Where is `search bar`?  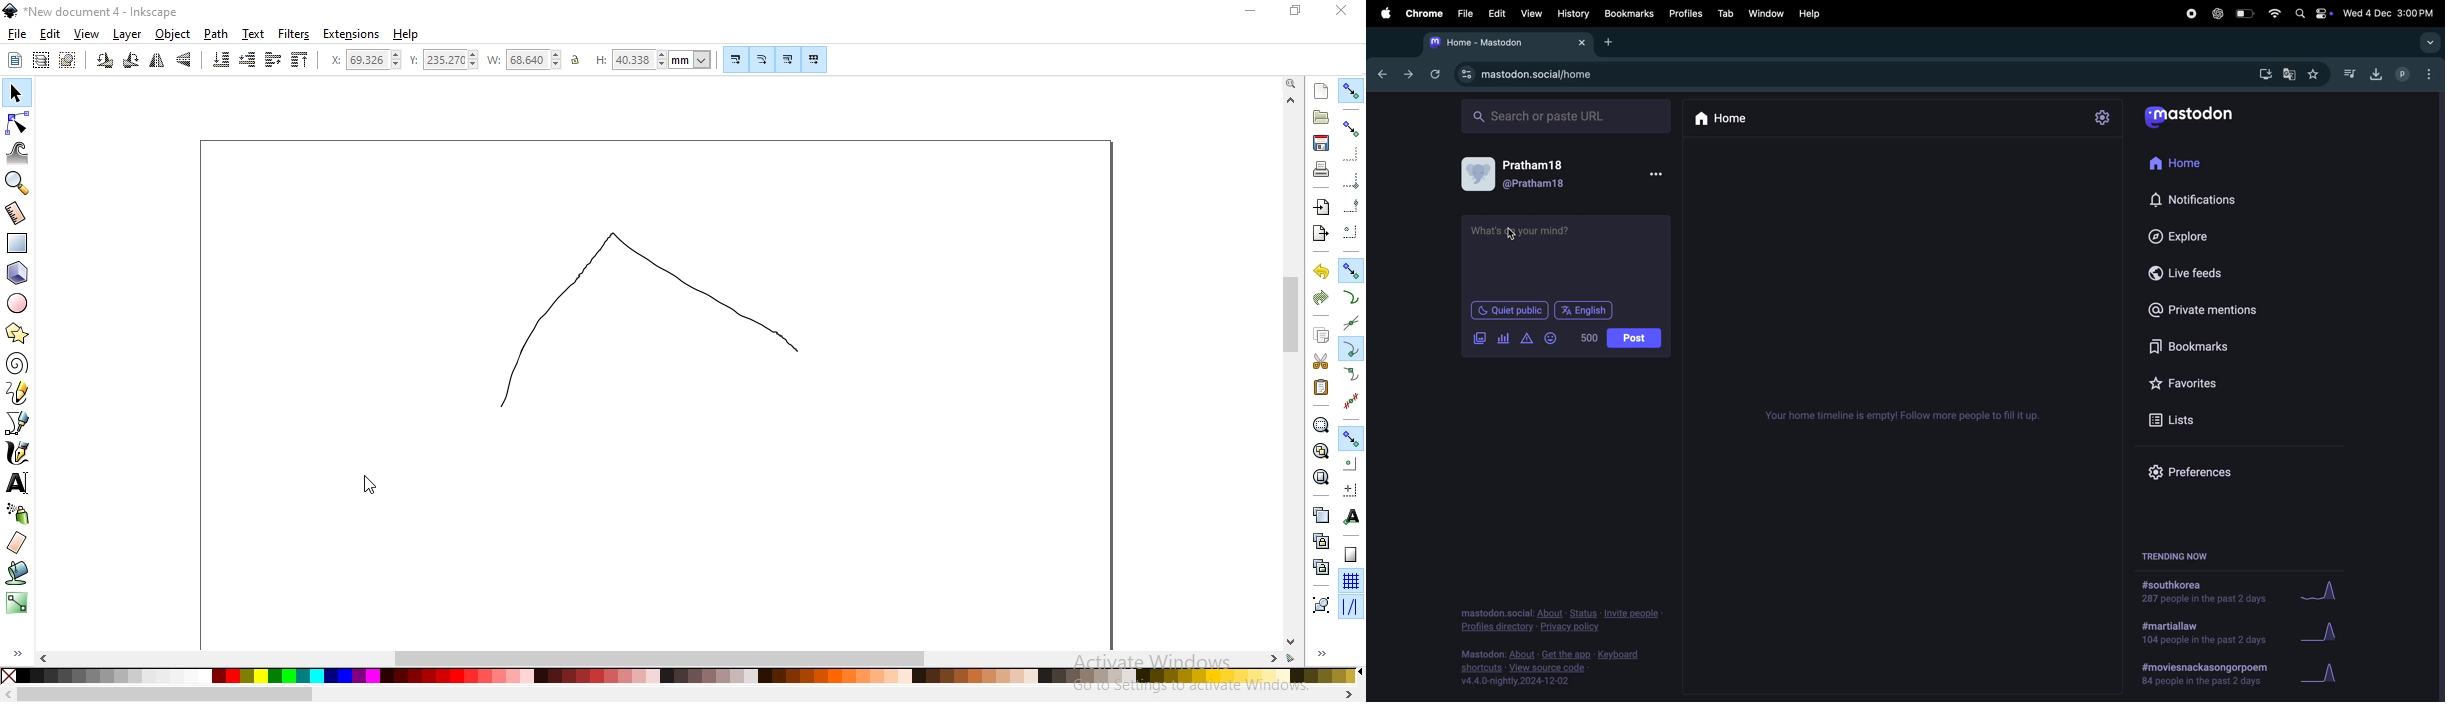
search bar is located at coordinates (1565, 115).